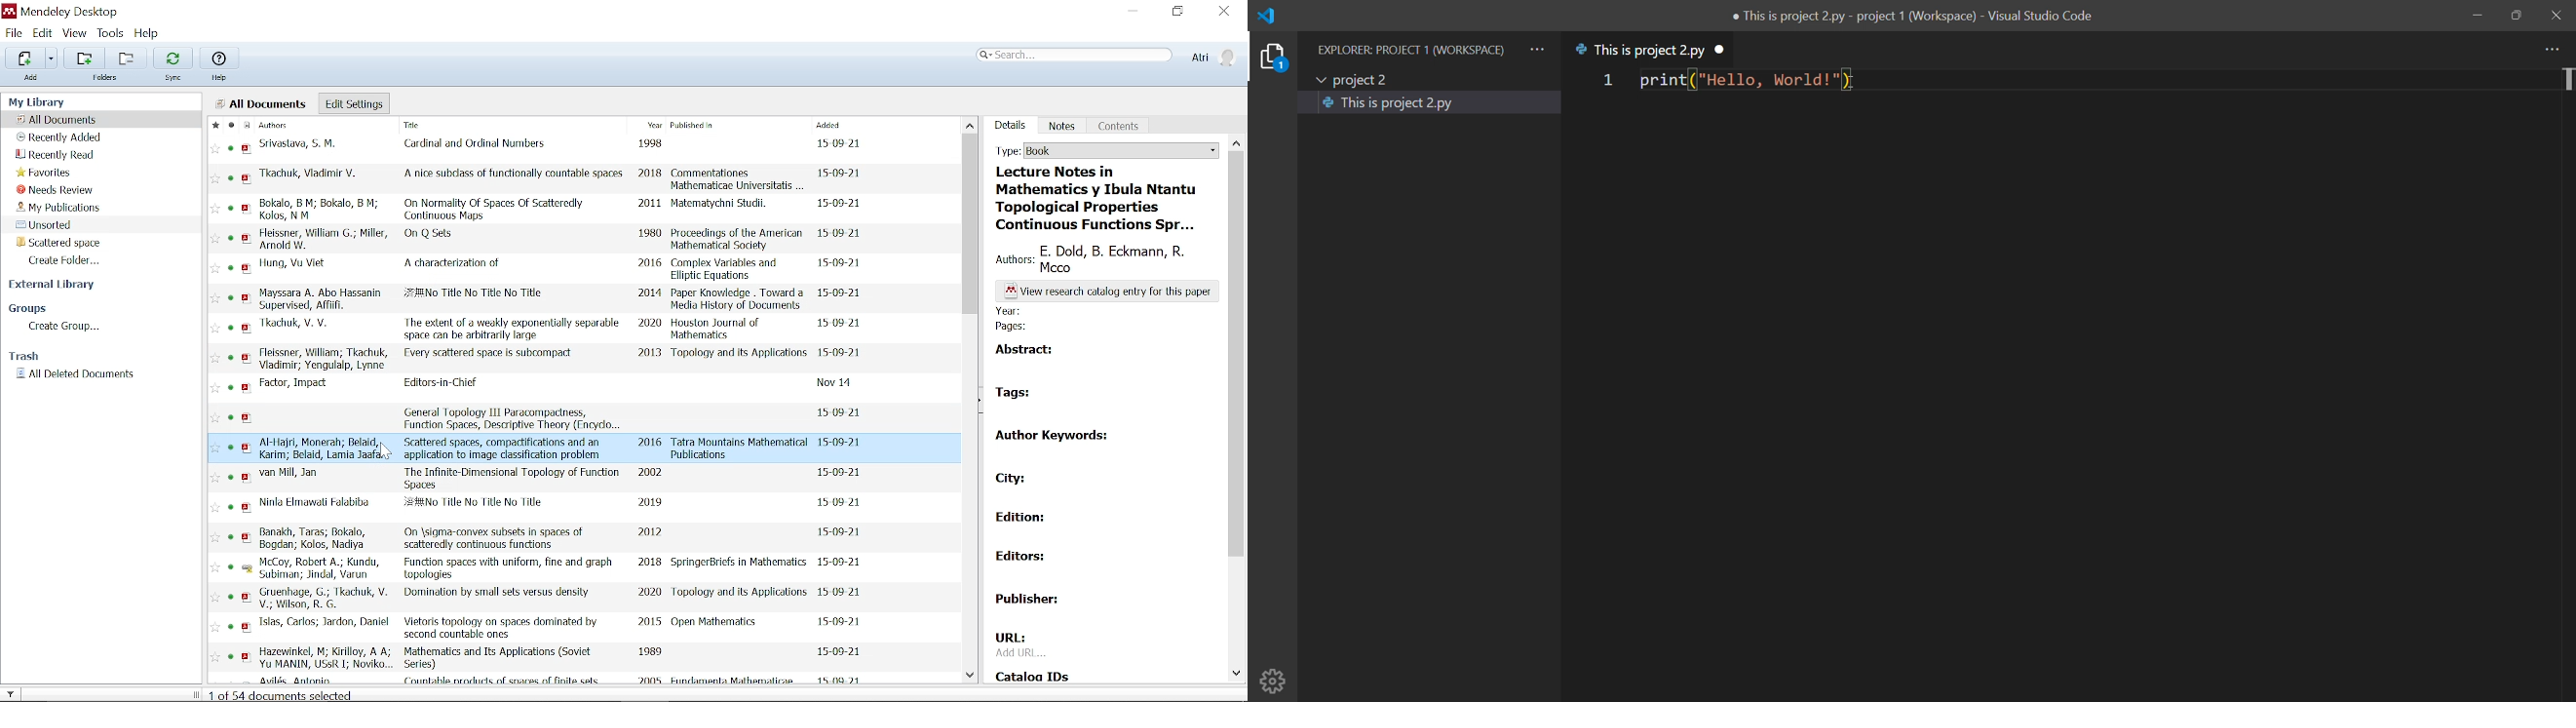 This screenshot has width=2576, height=728. I want to click on All deleted documents, so click(76, 374).